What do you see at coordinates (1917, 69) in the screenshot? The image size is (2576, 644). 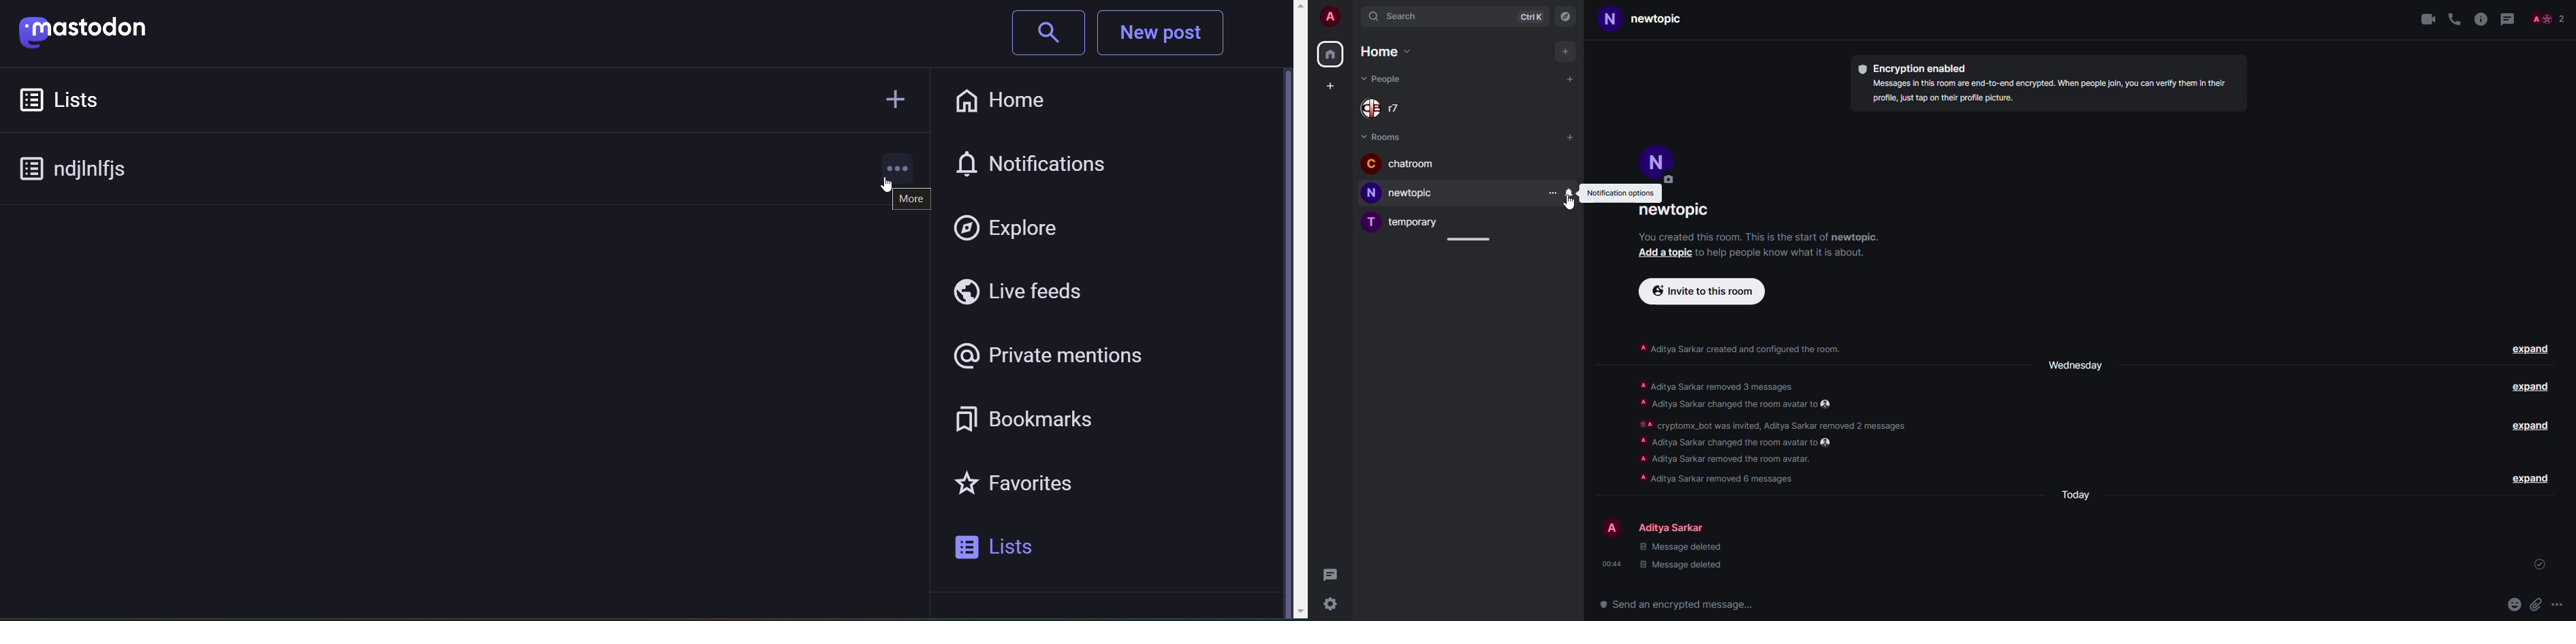 I see `encryption enabled` at bounding box center [1917, 69].